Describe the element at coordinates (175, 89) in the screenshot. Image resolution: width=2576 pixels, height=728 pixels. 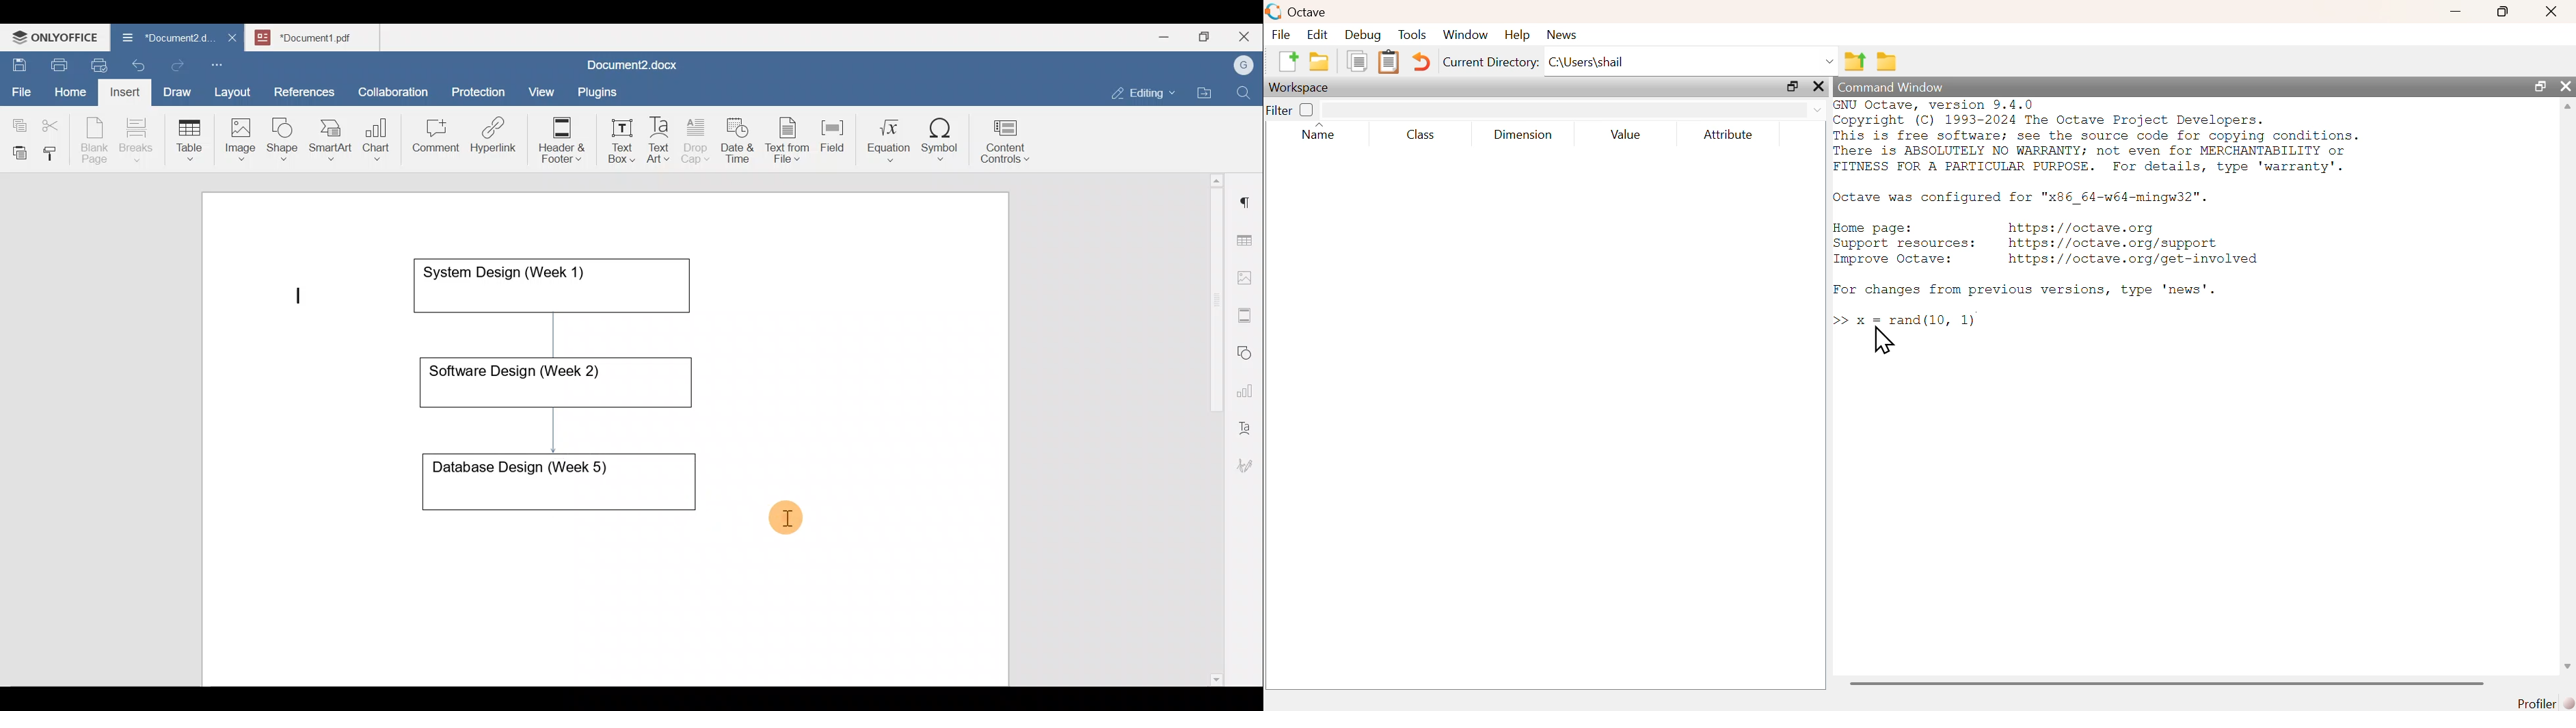
I see `Draw` at that location.